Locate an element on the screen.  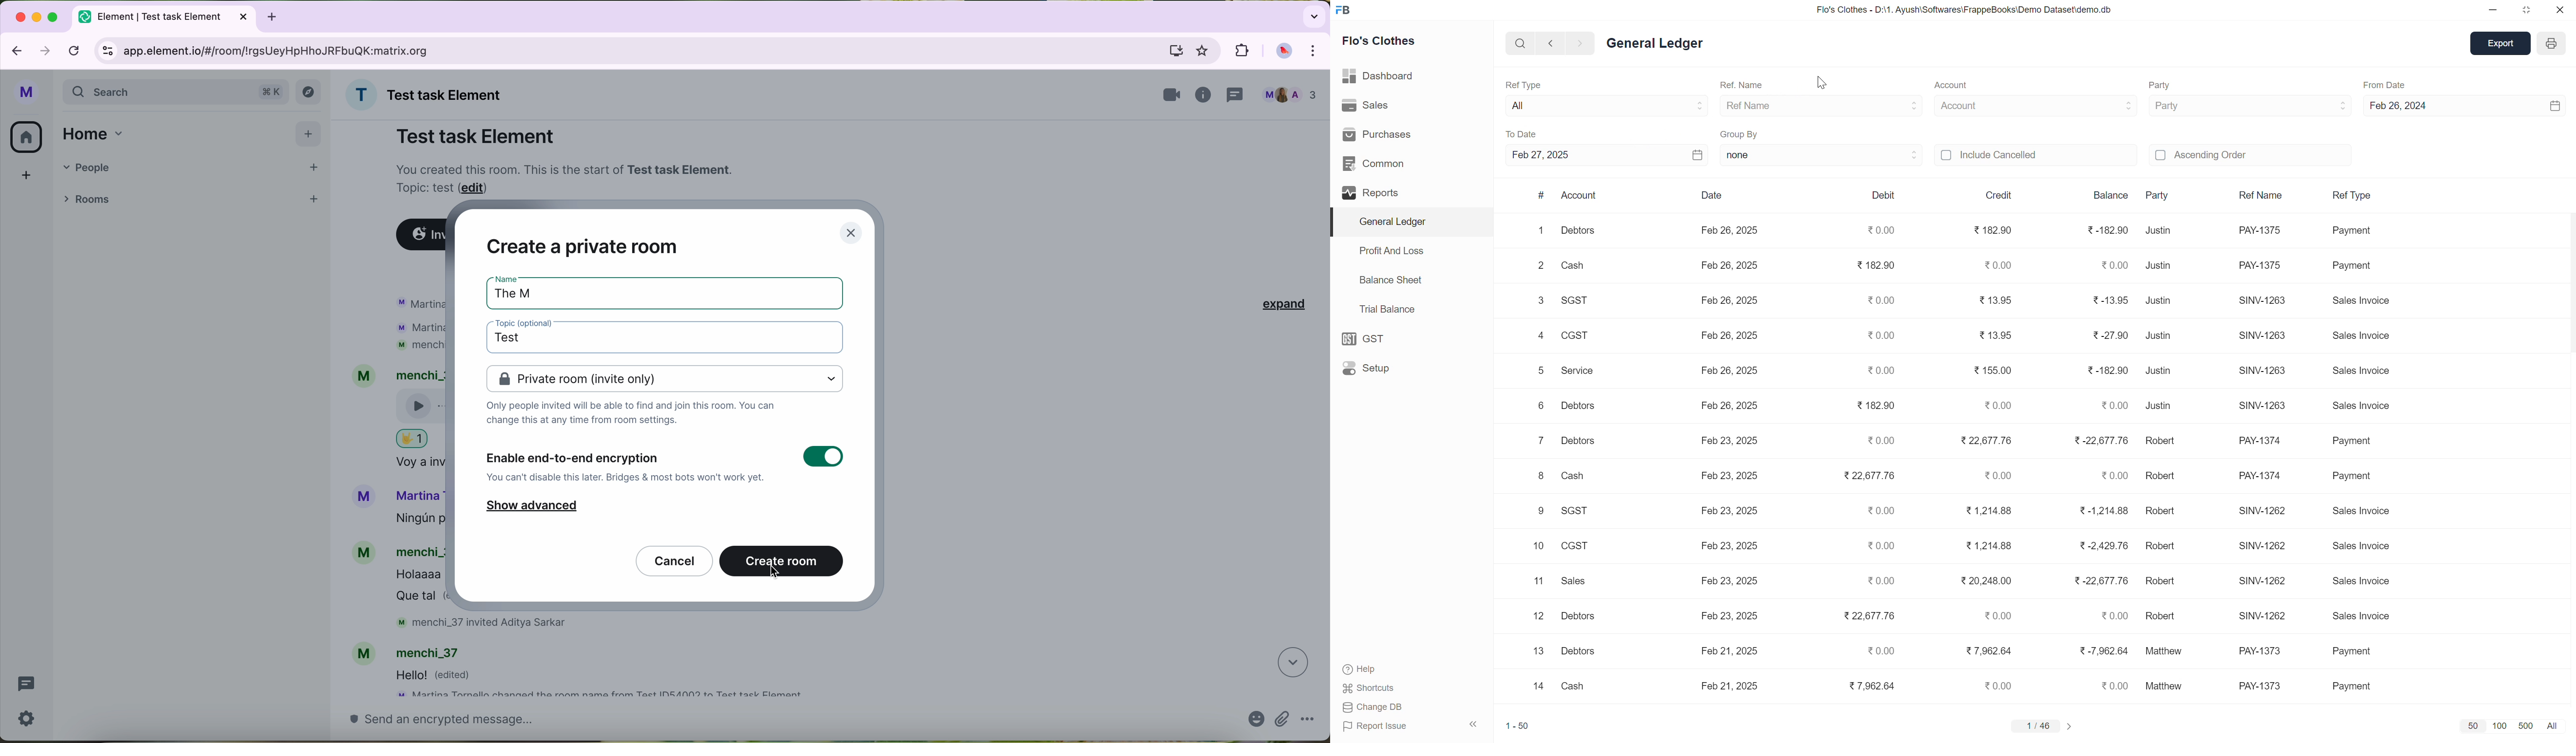
1214.88 is located at coordinates (1991, 545).